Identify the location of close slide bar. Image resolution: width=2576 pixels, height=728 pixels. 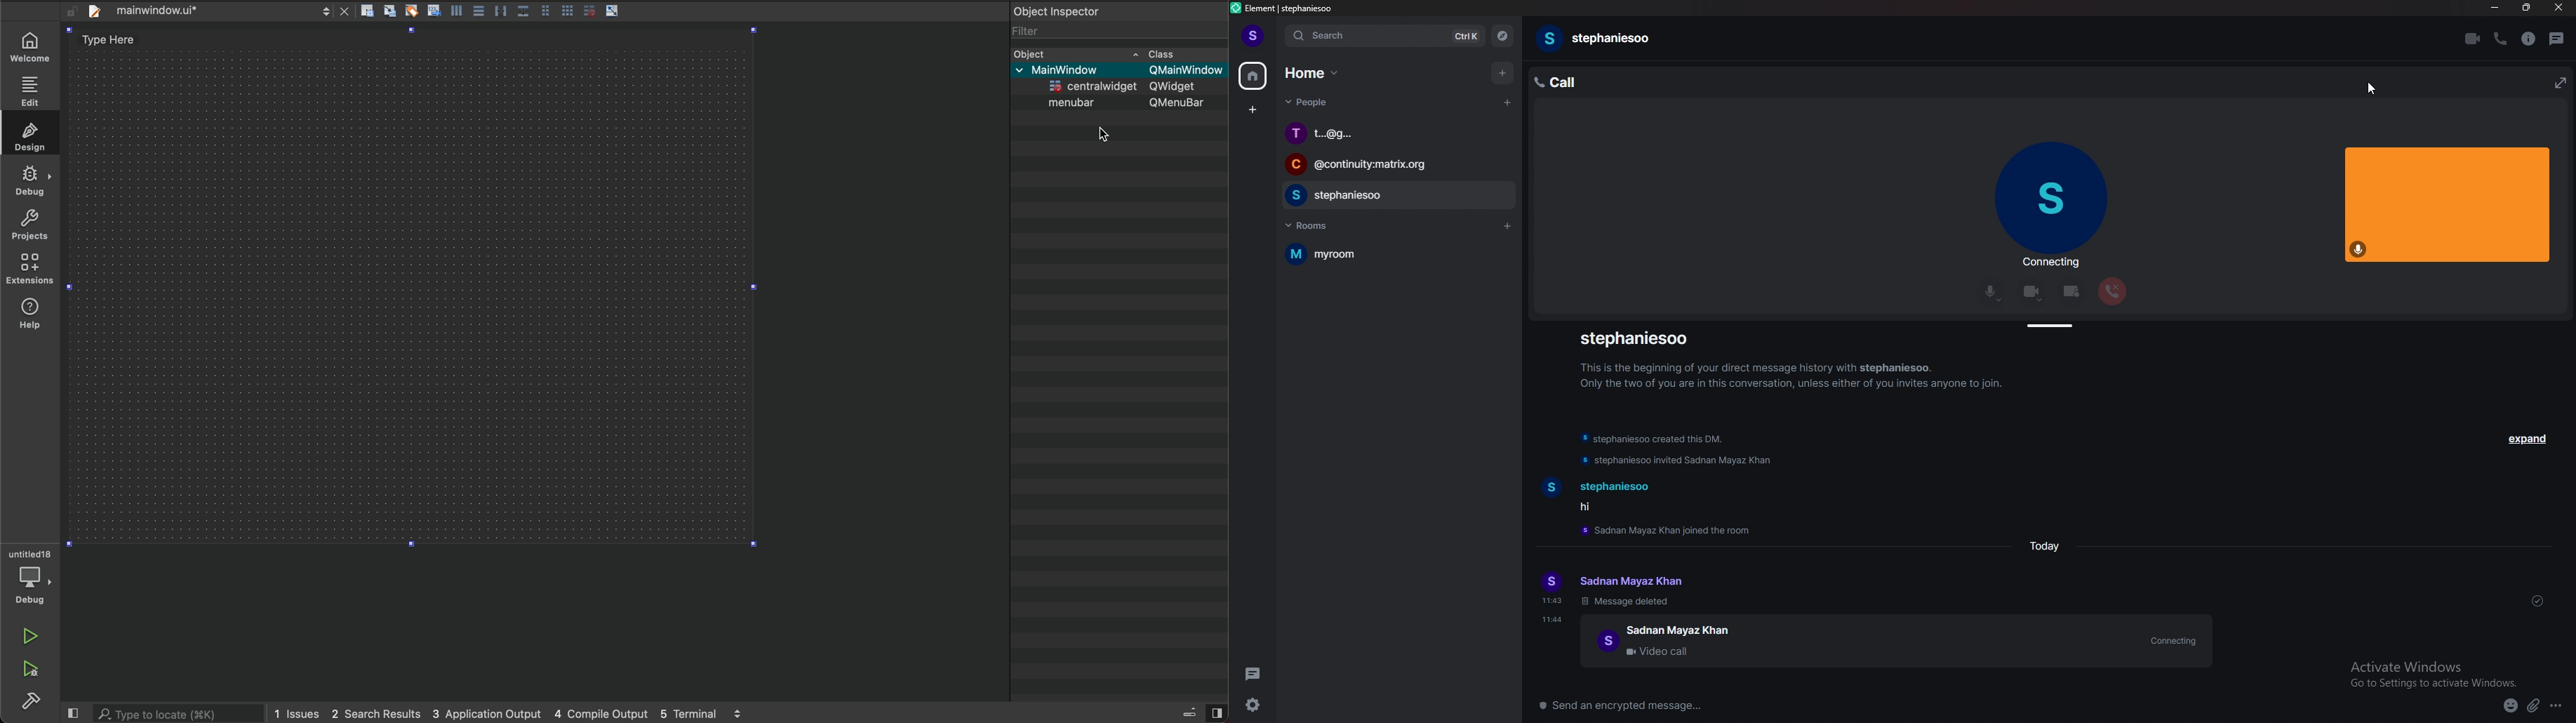
(73, 711).